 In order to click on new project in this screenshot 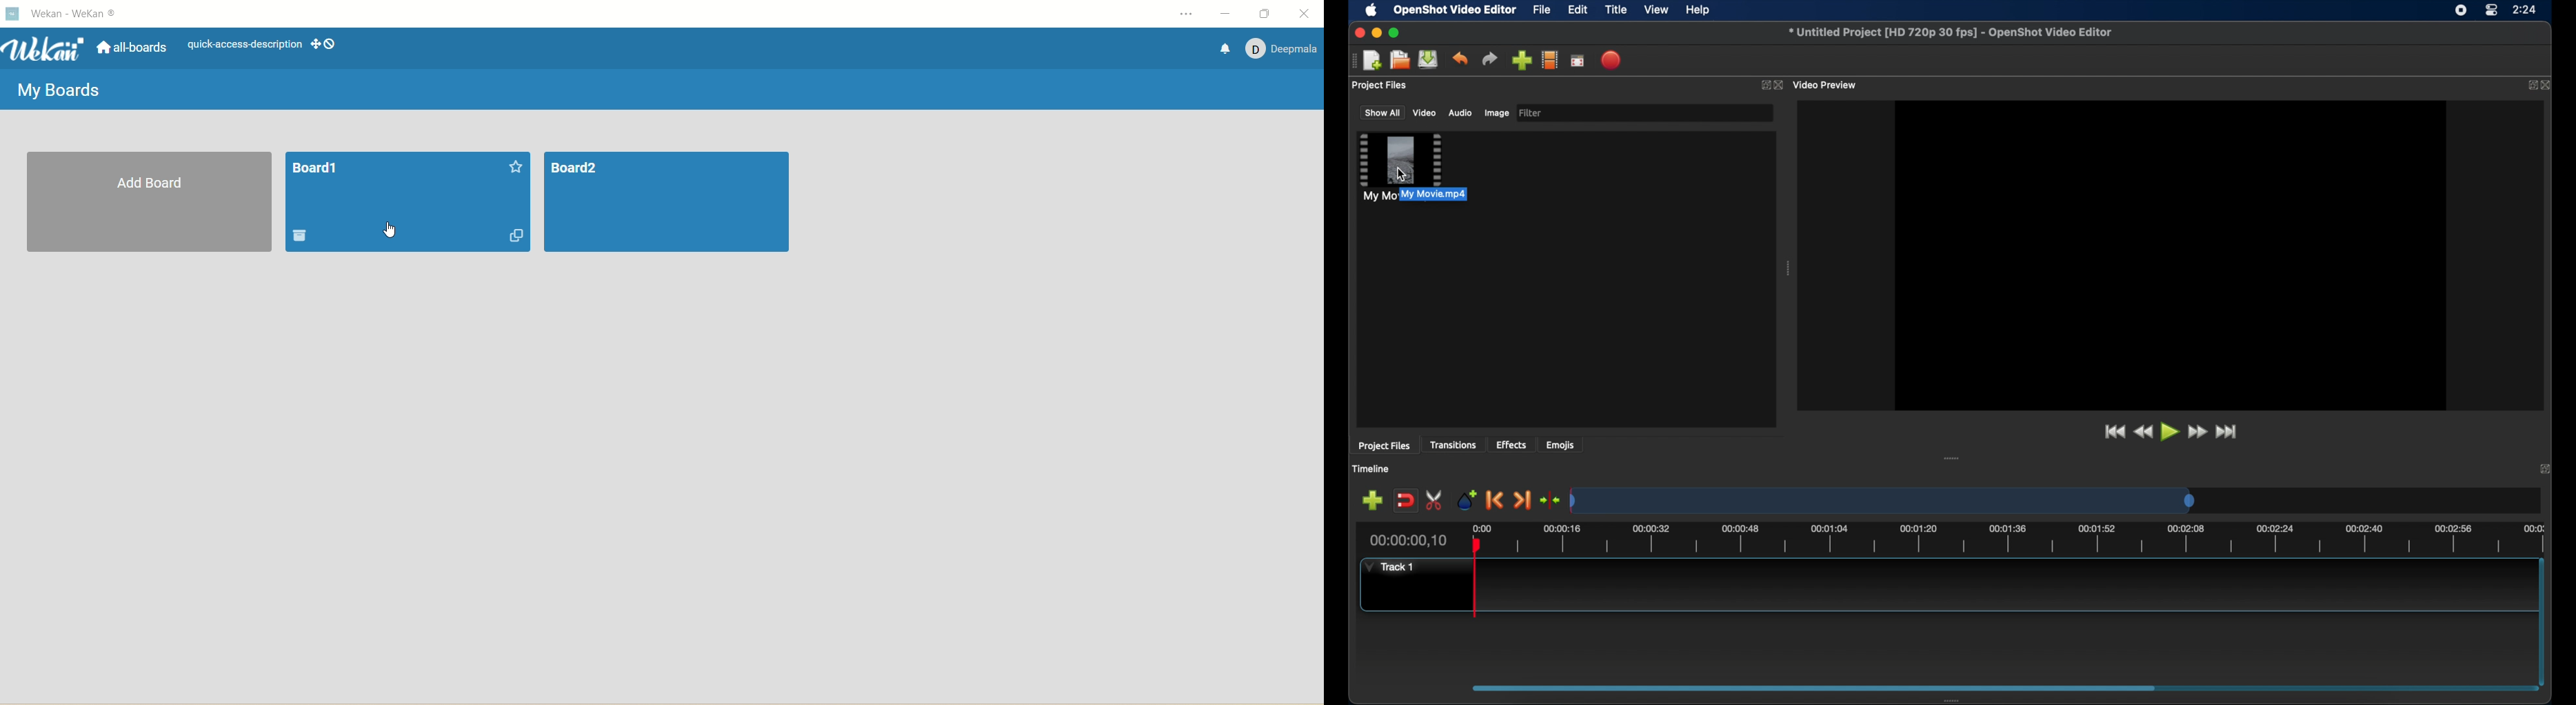, I will do `click(1372, 59)`.